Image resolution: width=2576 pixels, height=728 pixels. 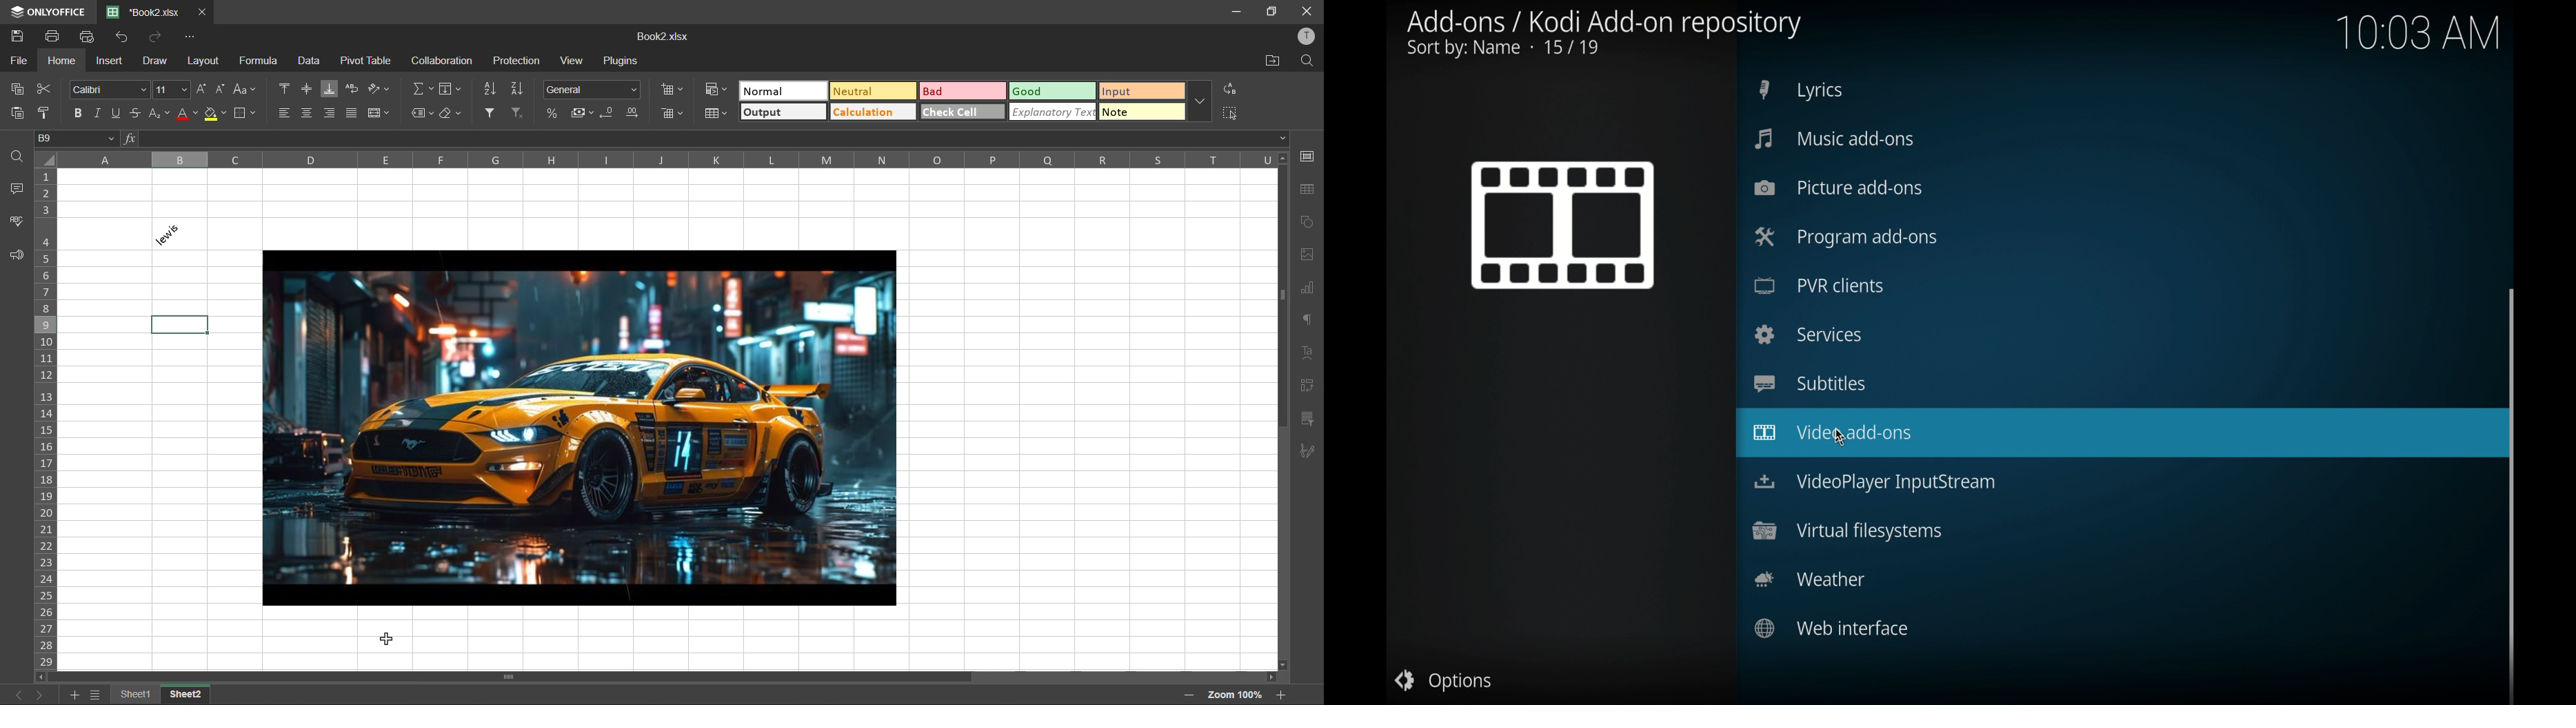 What do you see at coordinates (174, 90) in the screenshot?
I see `font size` at bounding box center [174, 90].